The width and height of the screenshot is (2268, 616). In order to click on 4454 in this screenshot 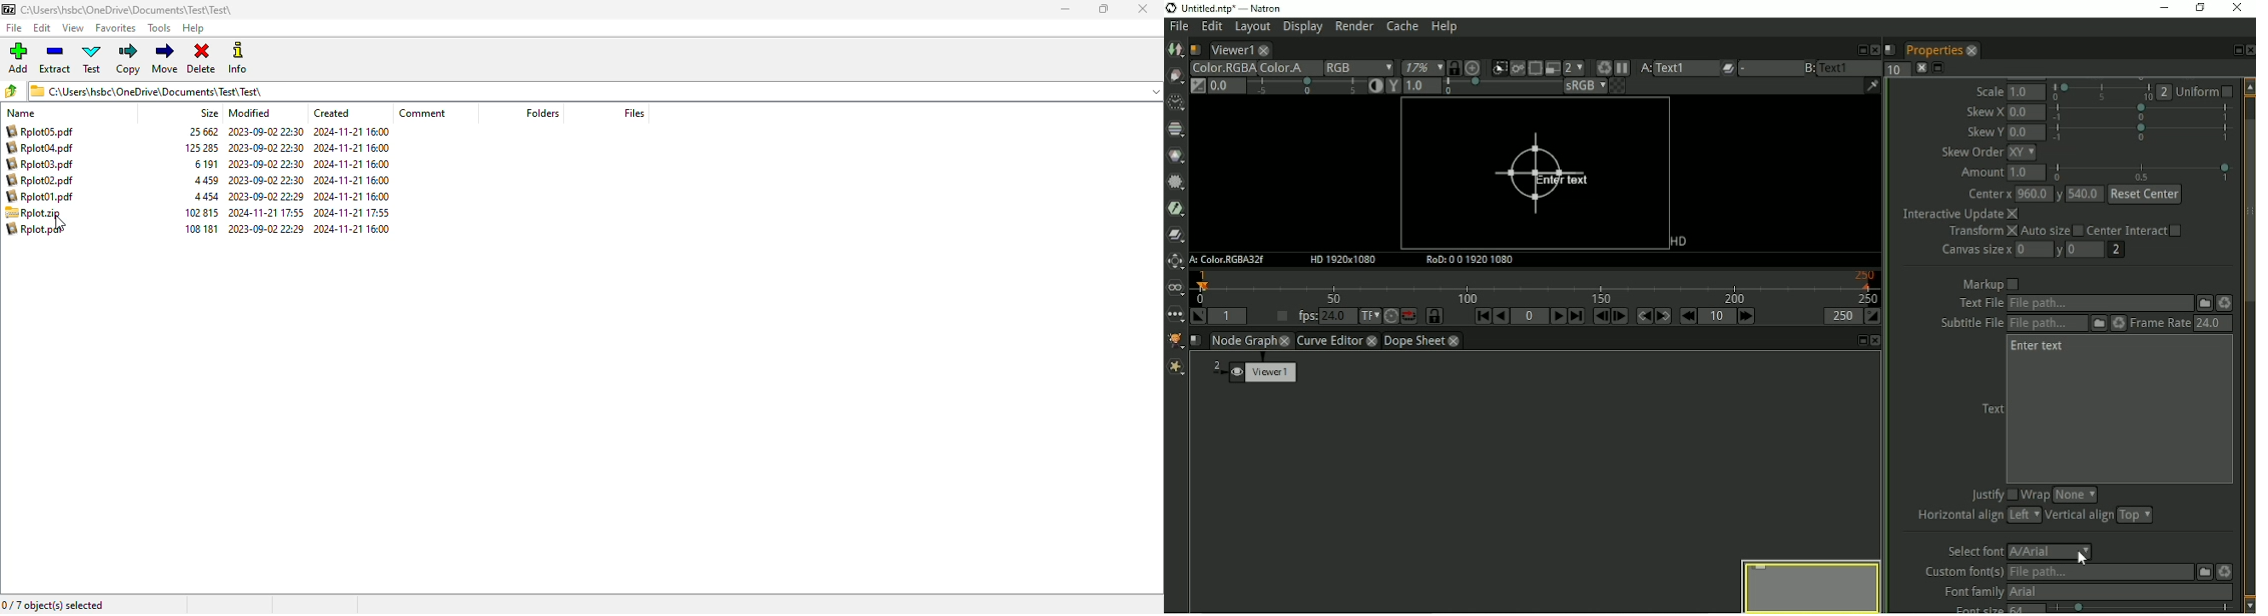, I will do `click(206, 197)`.